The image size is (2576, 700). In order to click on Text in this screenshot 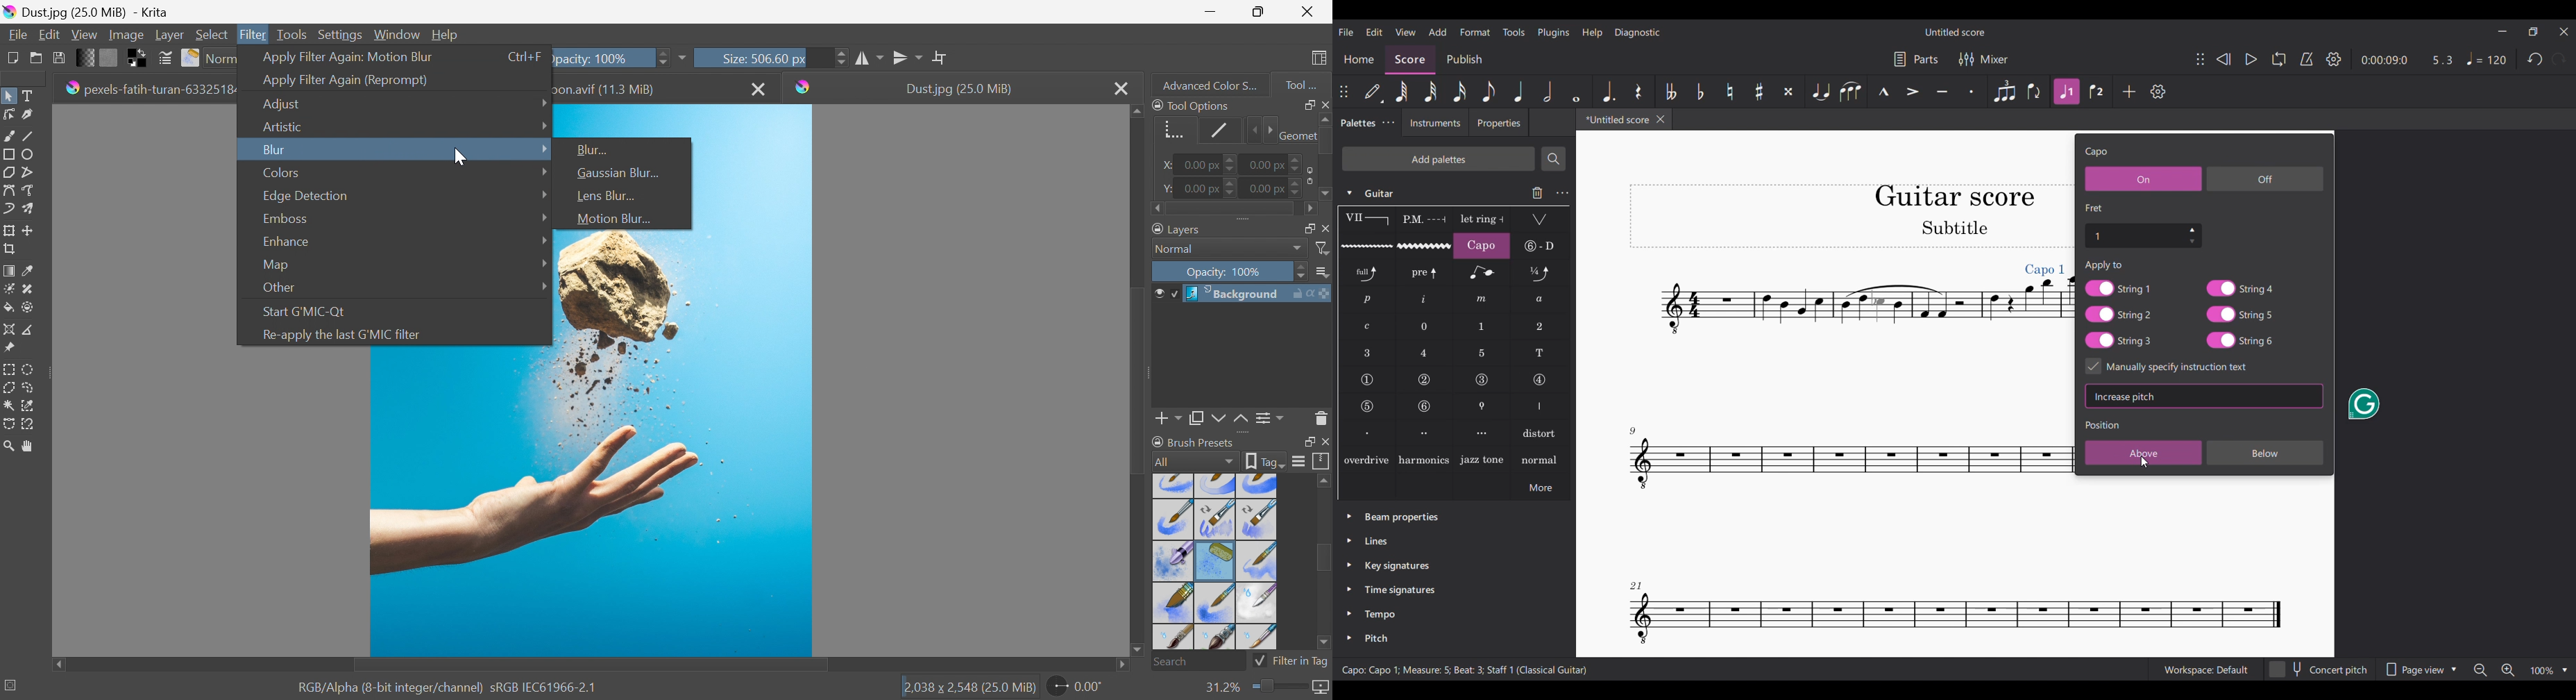, I will do `click(2104, 265)`.